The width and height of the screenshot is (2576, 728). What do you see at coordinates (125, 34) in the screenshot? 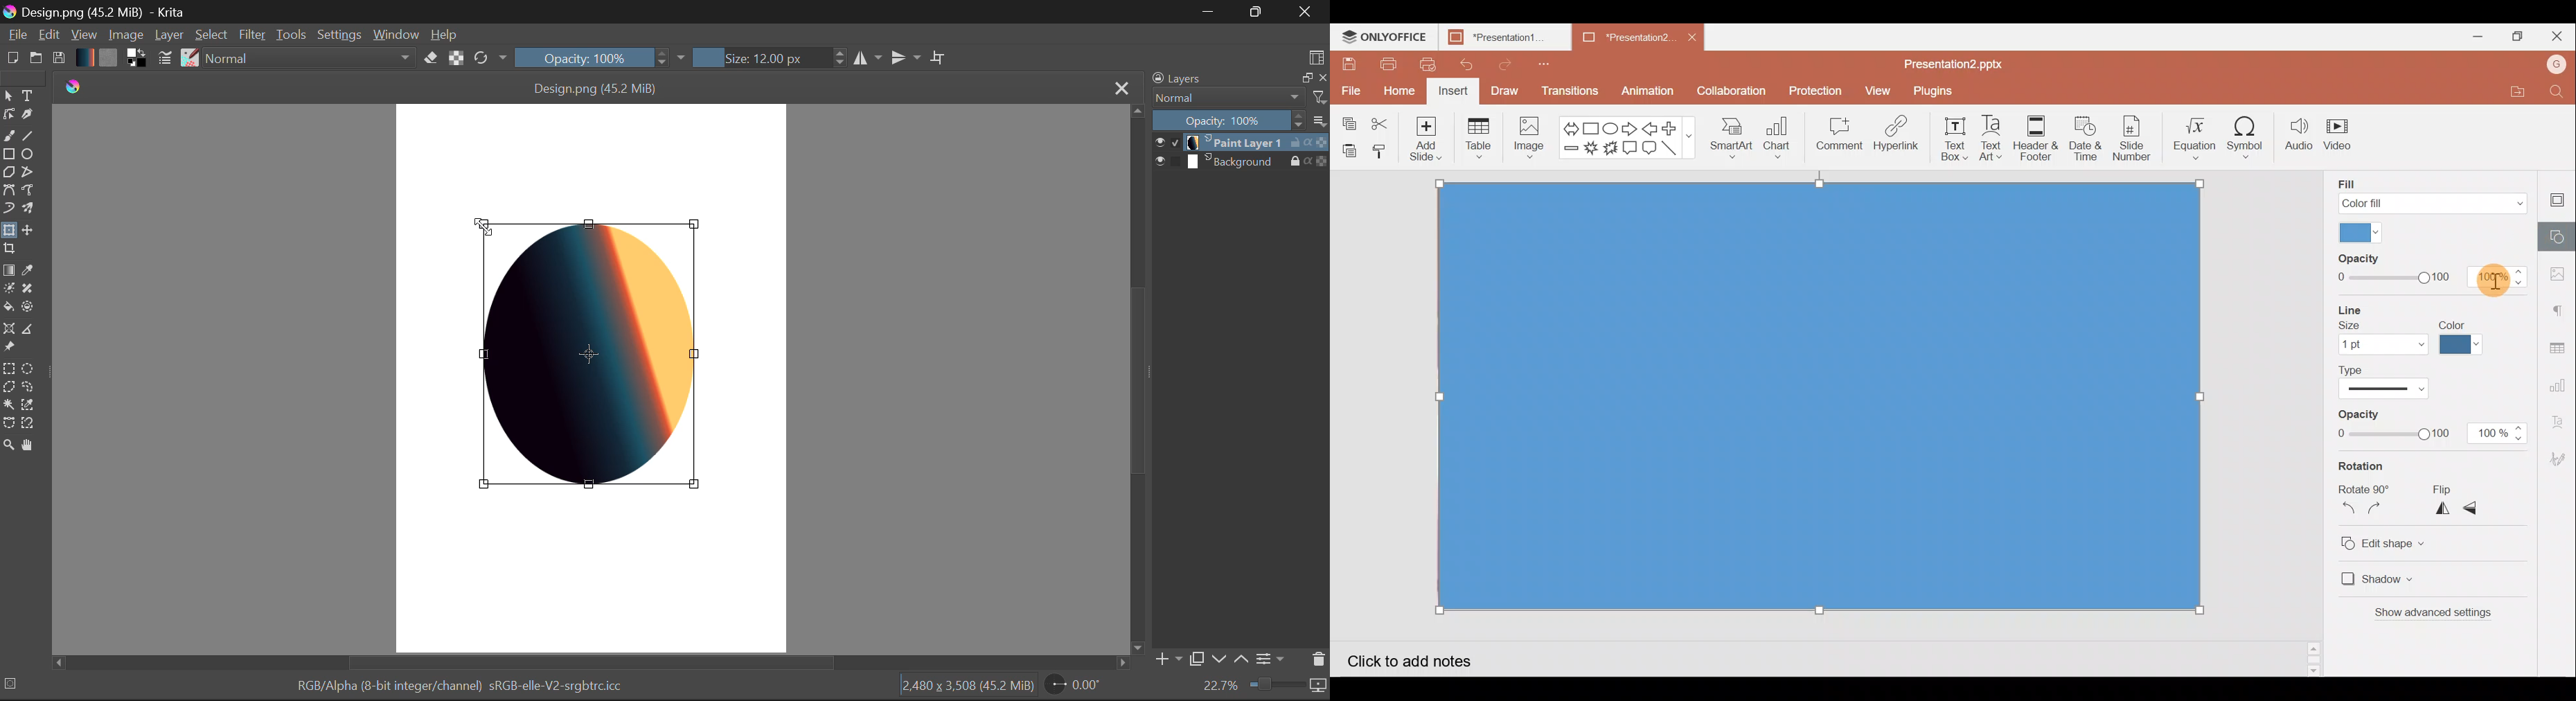
I see `Image` at bounding box center [125, 34].